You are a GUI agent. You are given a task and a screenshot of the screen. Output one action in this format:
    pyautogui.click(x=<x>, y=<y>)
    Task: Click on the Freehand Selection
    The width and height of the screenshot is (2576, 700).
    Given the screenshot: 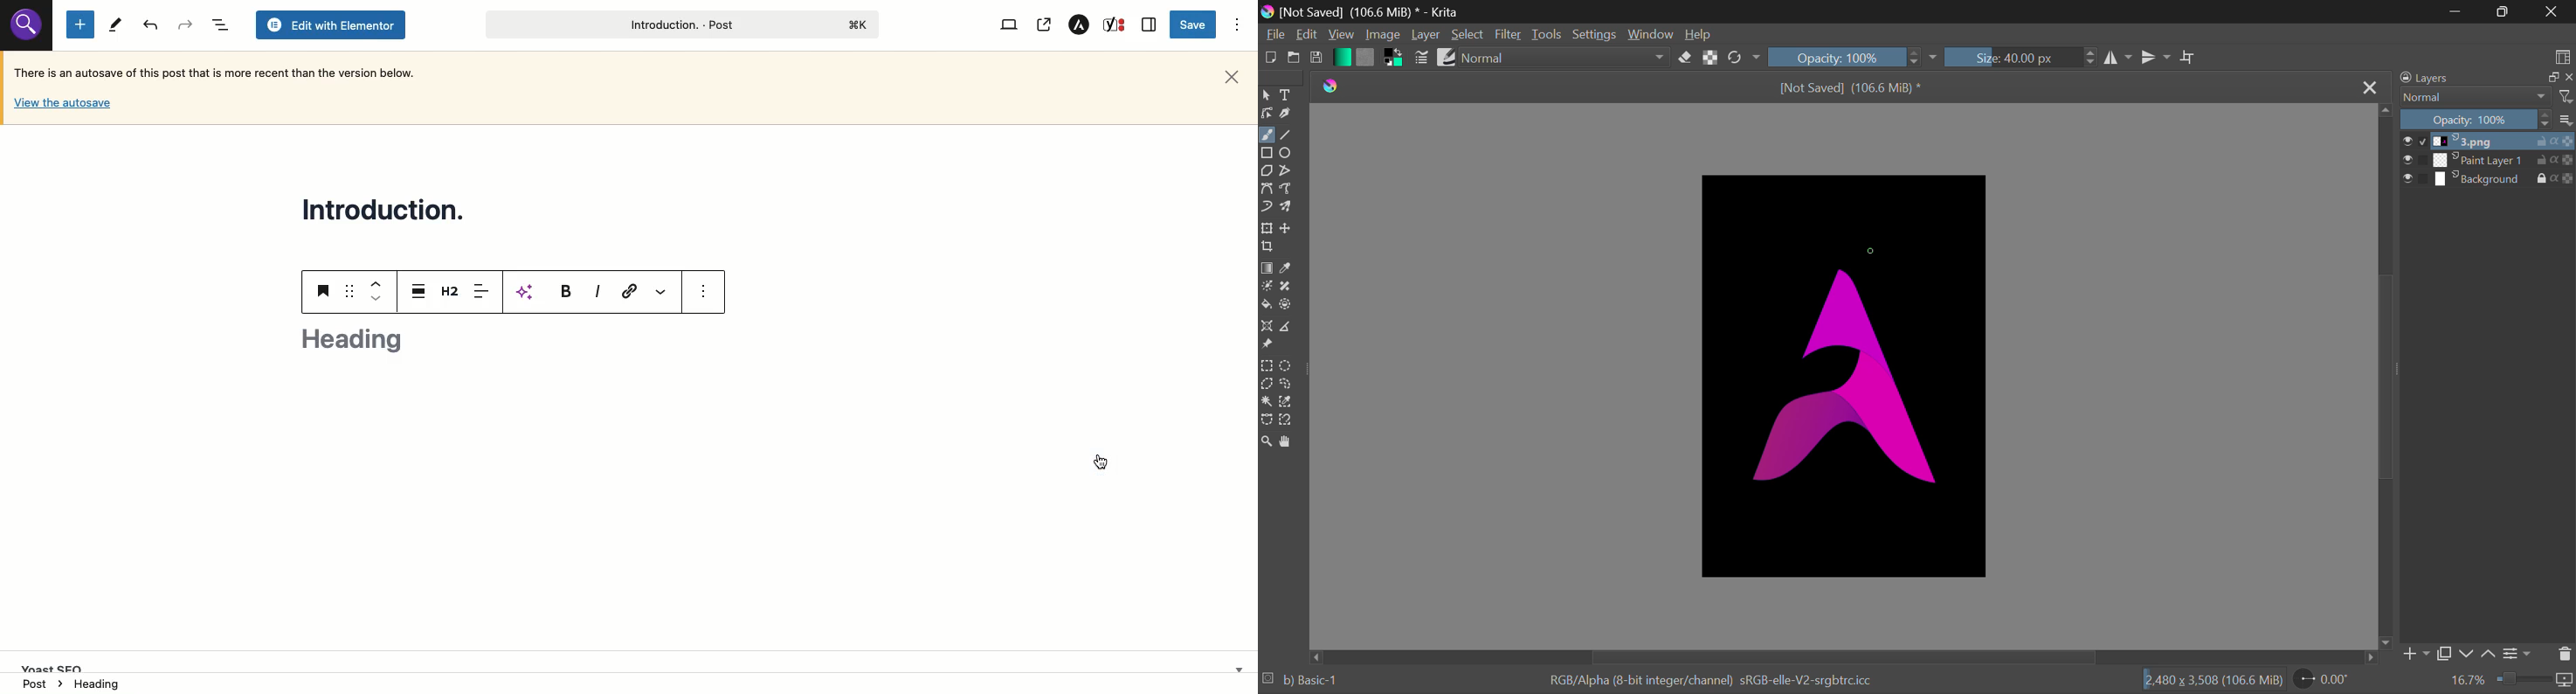 What is the action you would take?
    pyautogui.click(x=1286, y=383)
    